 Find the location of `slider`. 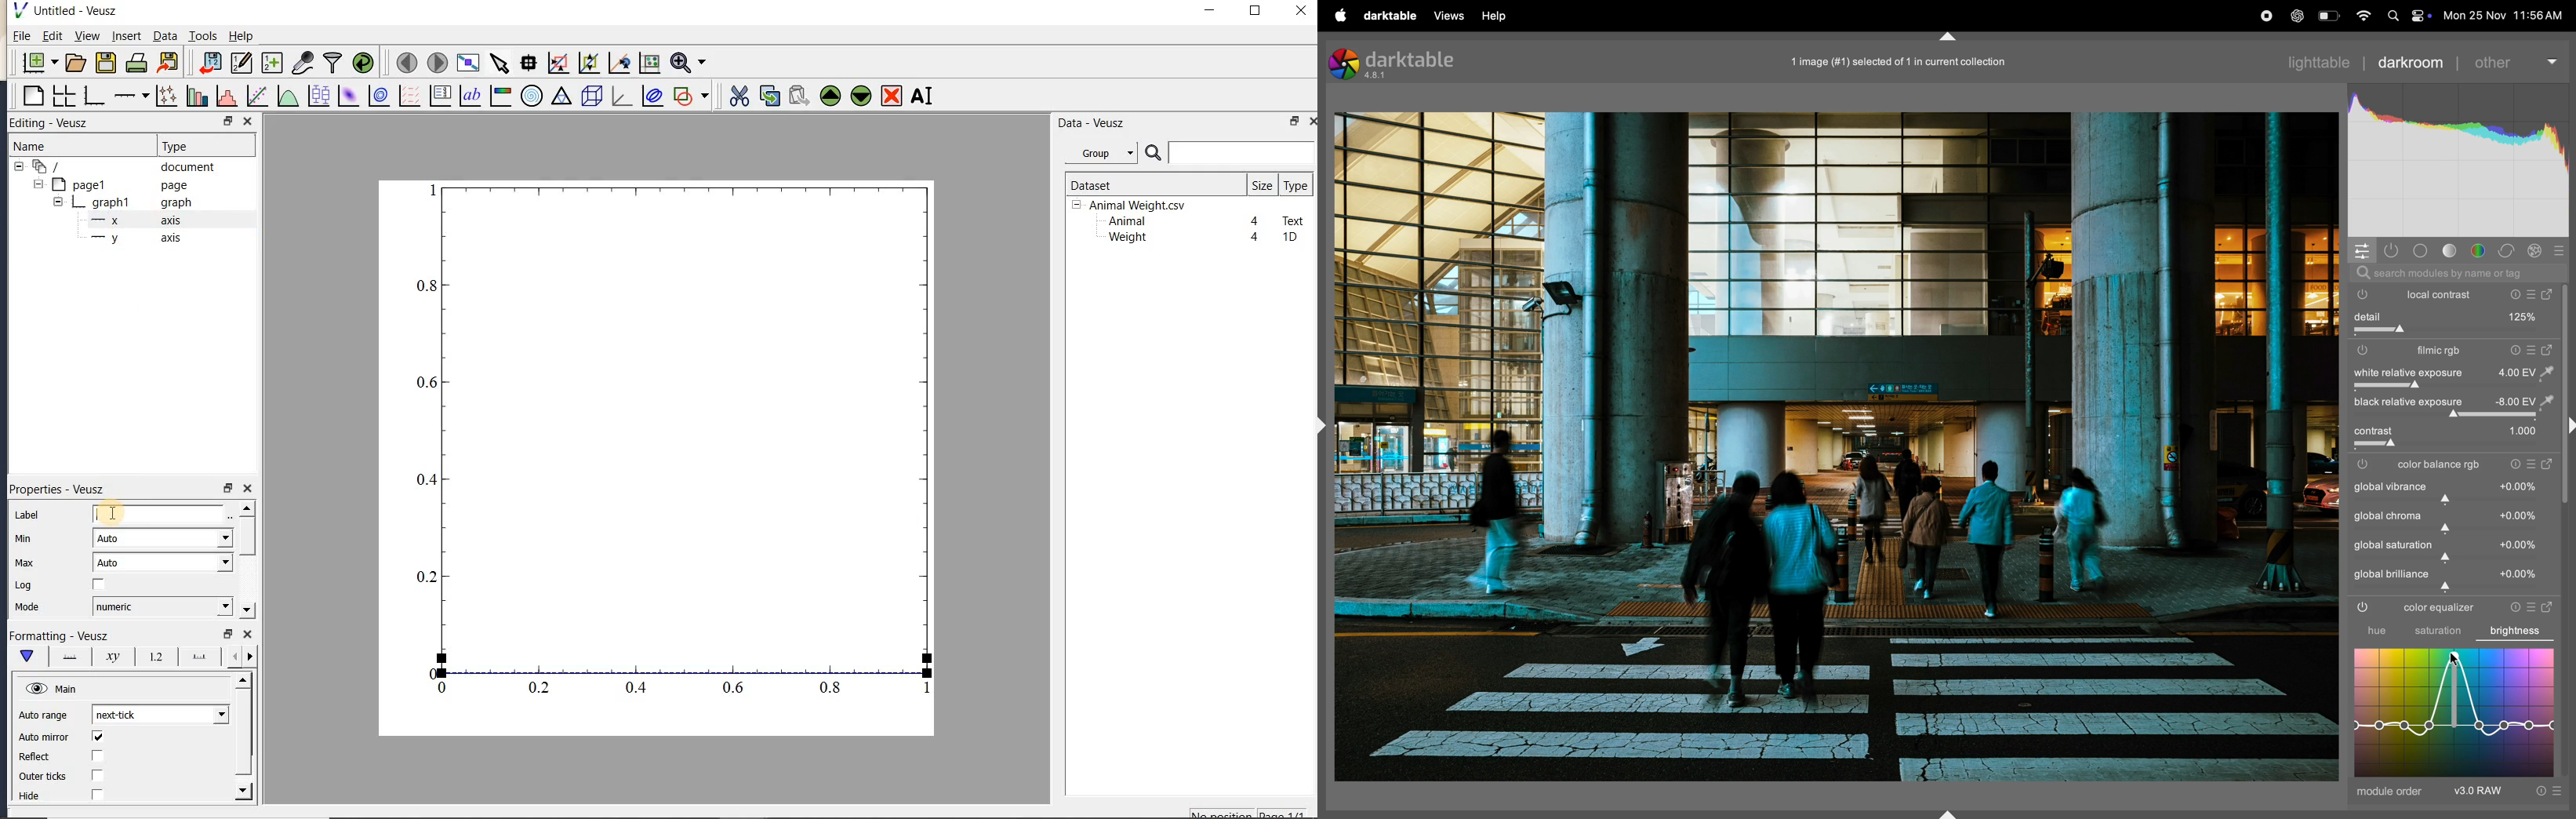

slider is located at coordinates (2452, 559).